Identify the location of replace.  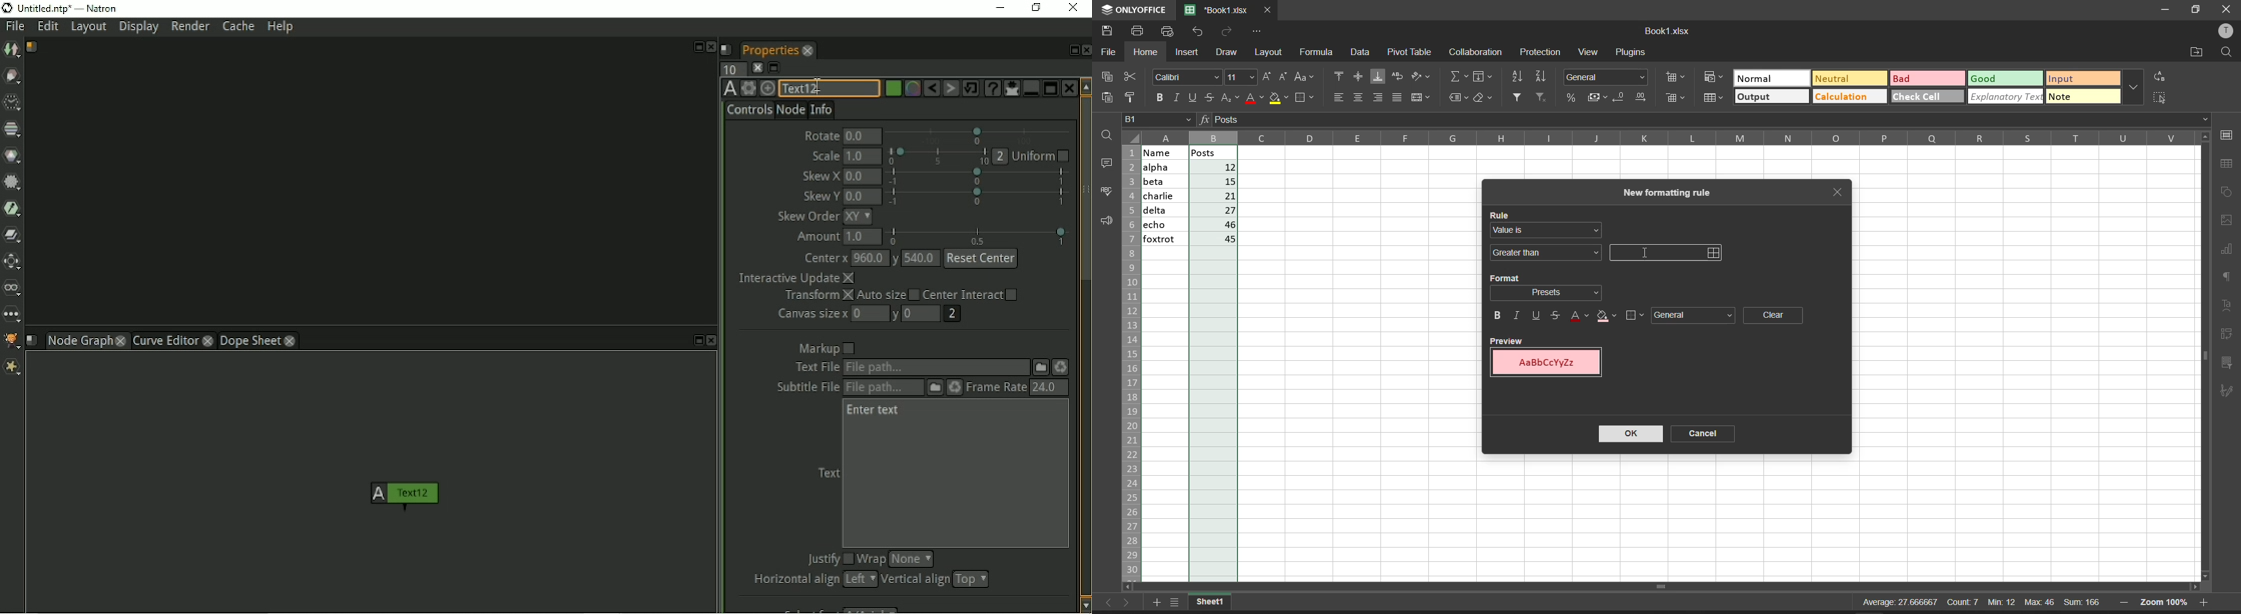
(2162, 75).